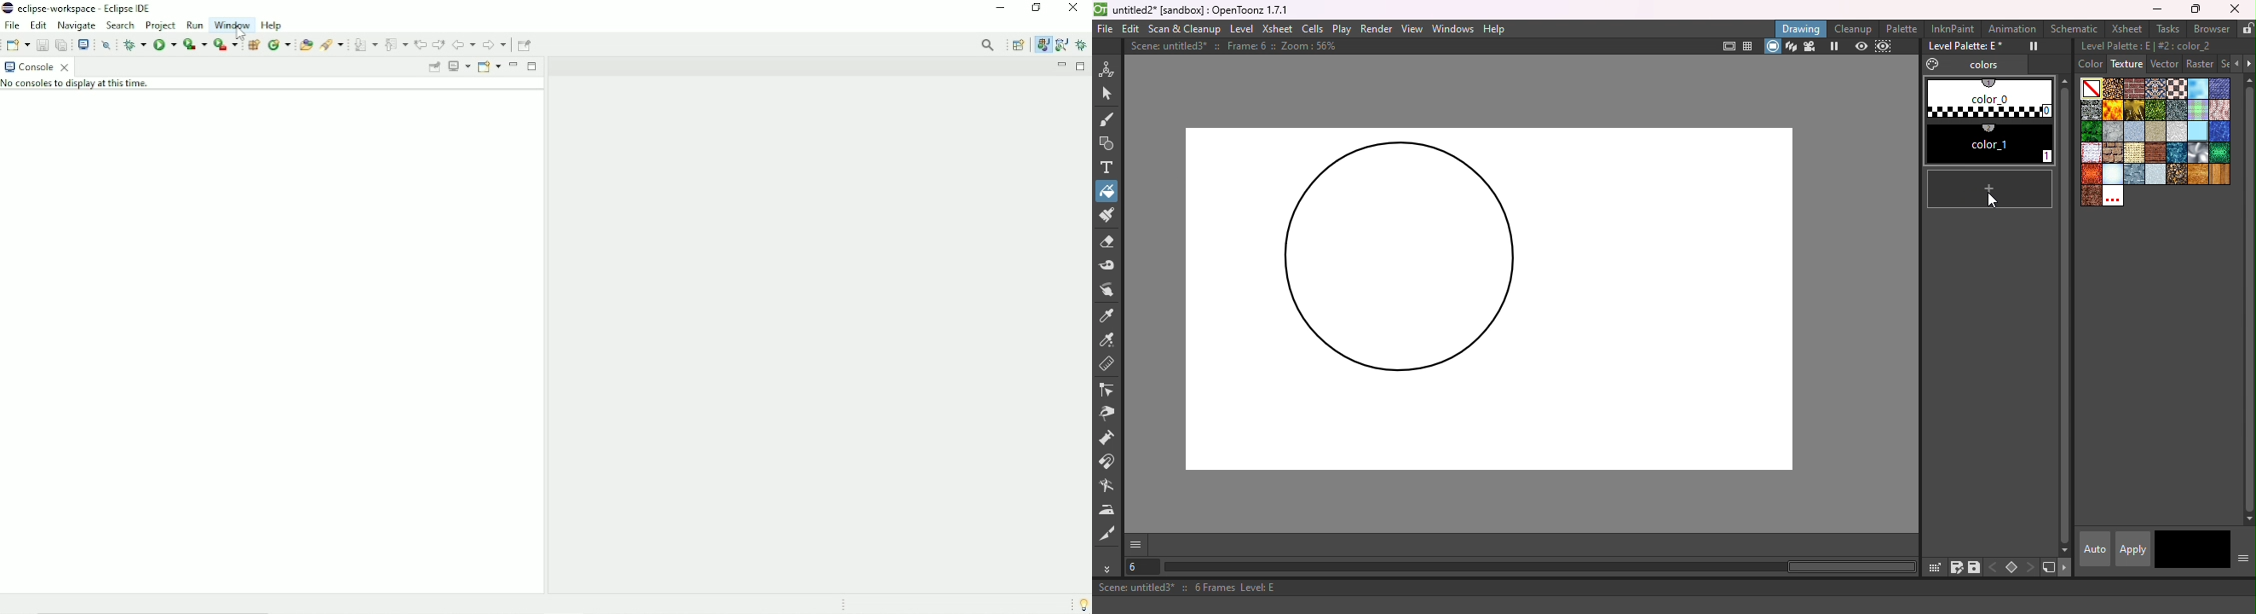 The image size is (2268, 616). Describe the element at coordinates (1110, 289) in the screenshot. I see `Finger tool` at that location.